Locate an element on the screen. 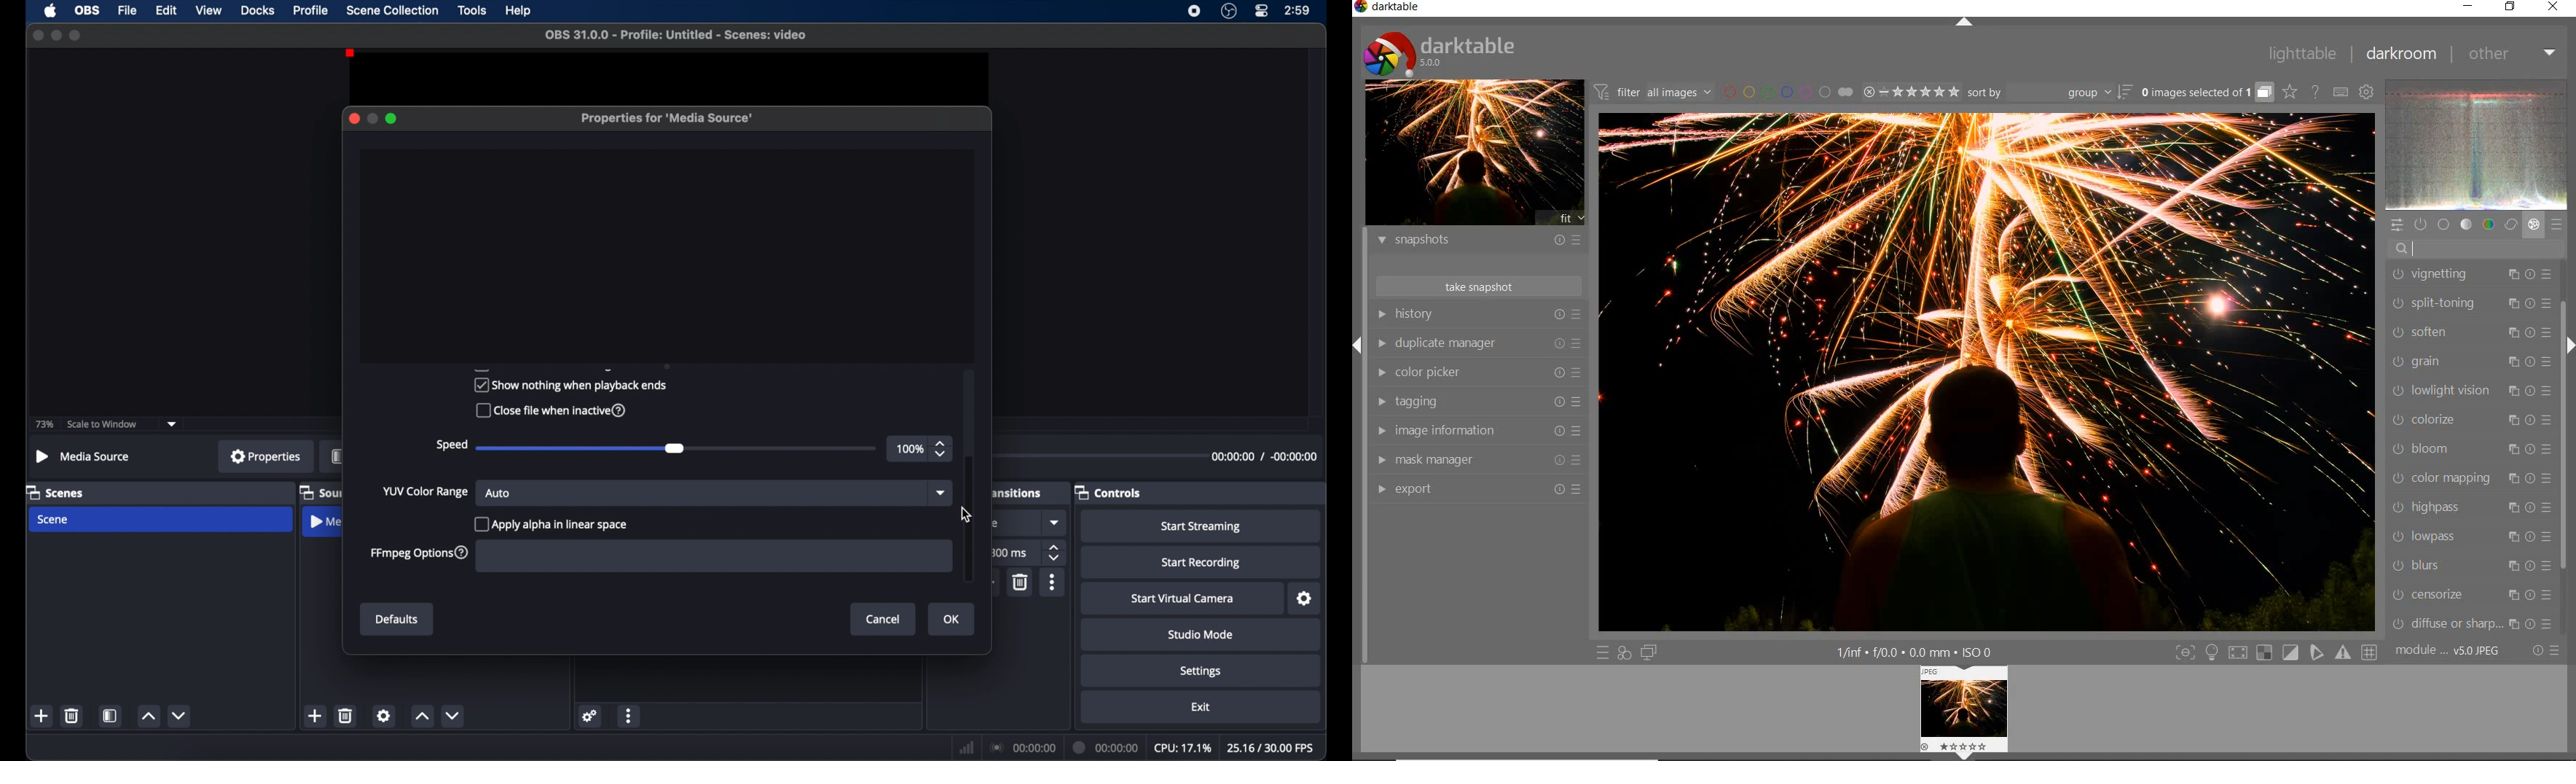 This screenshot has width=2576, height=784. properties is located at coordinates (265, 456).